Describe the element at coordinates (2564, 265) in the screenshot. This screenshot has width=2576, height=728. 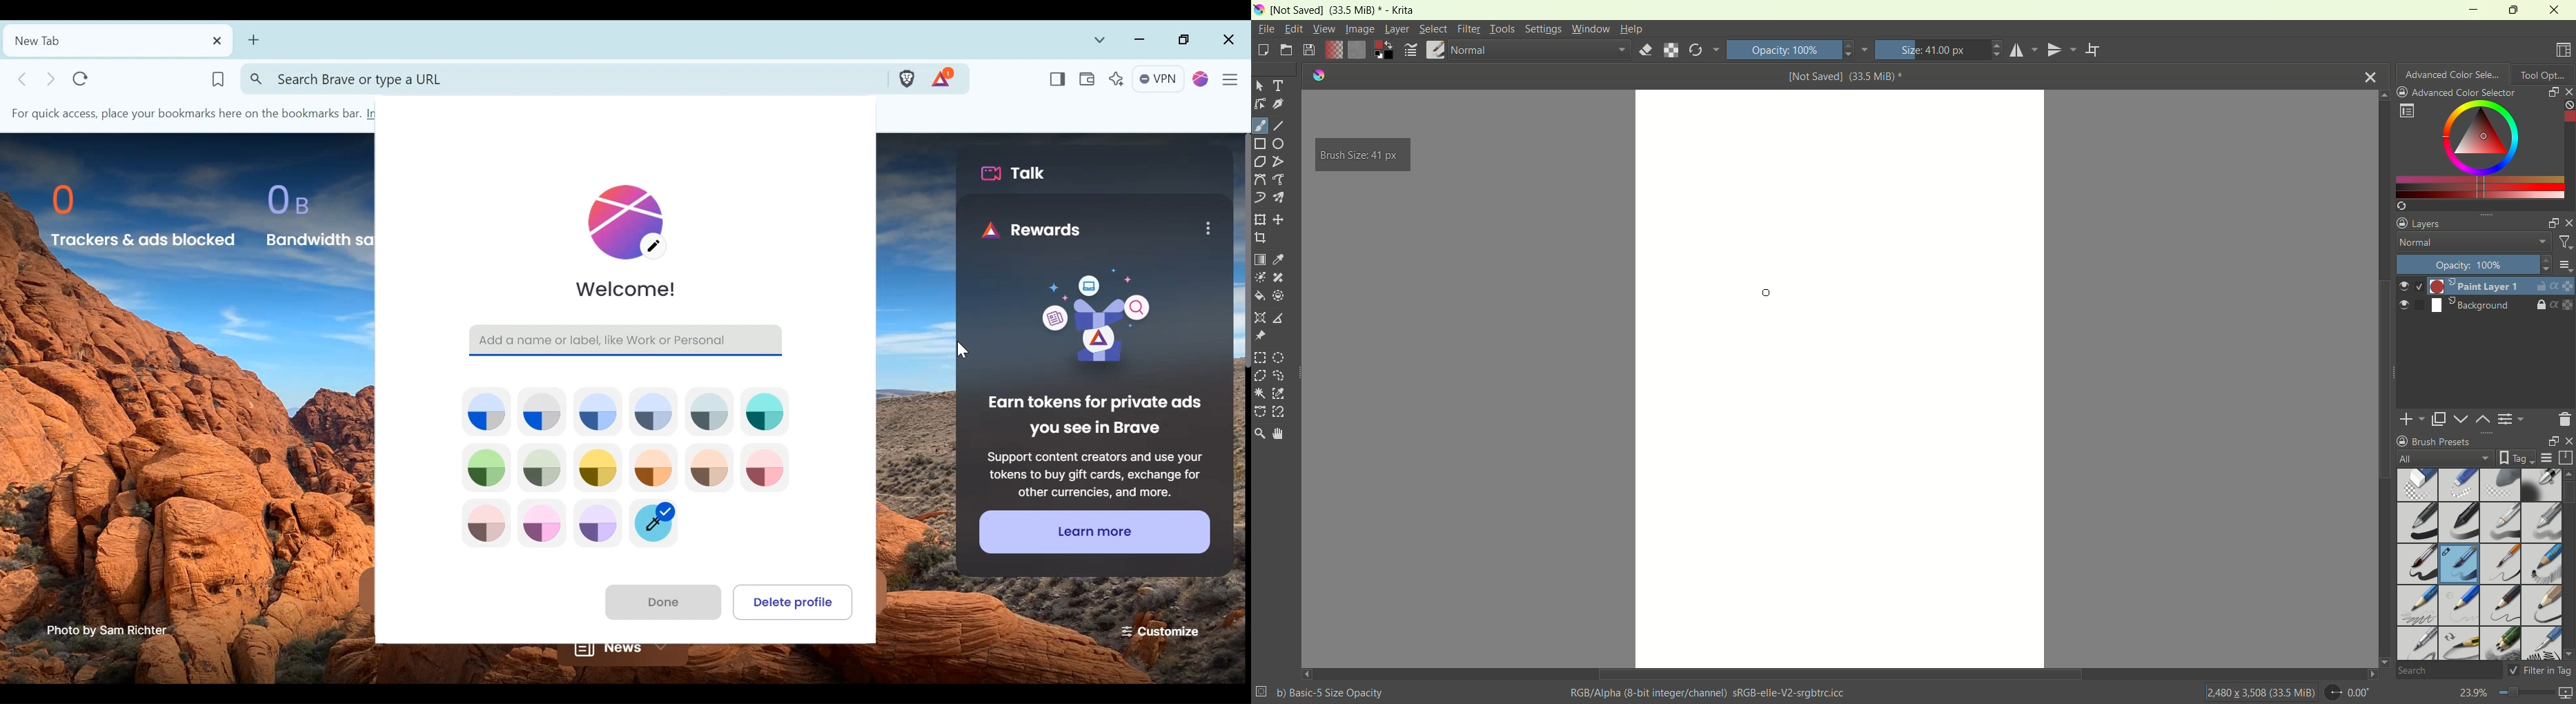
I see `options` at that location.